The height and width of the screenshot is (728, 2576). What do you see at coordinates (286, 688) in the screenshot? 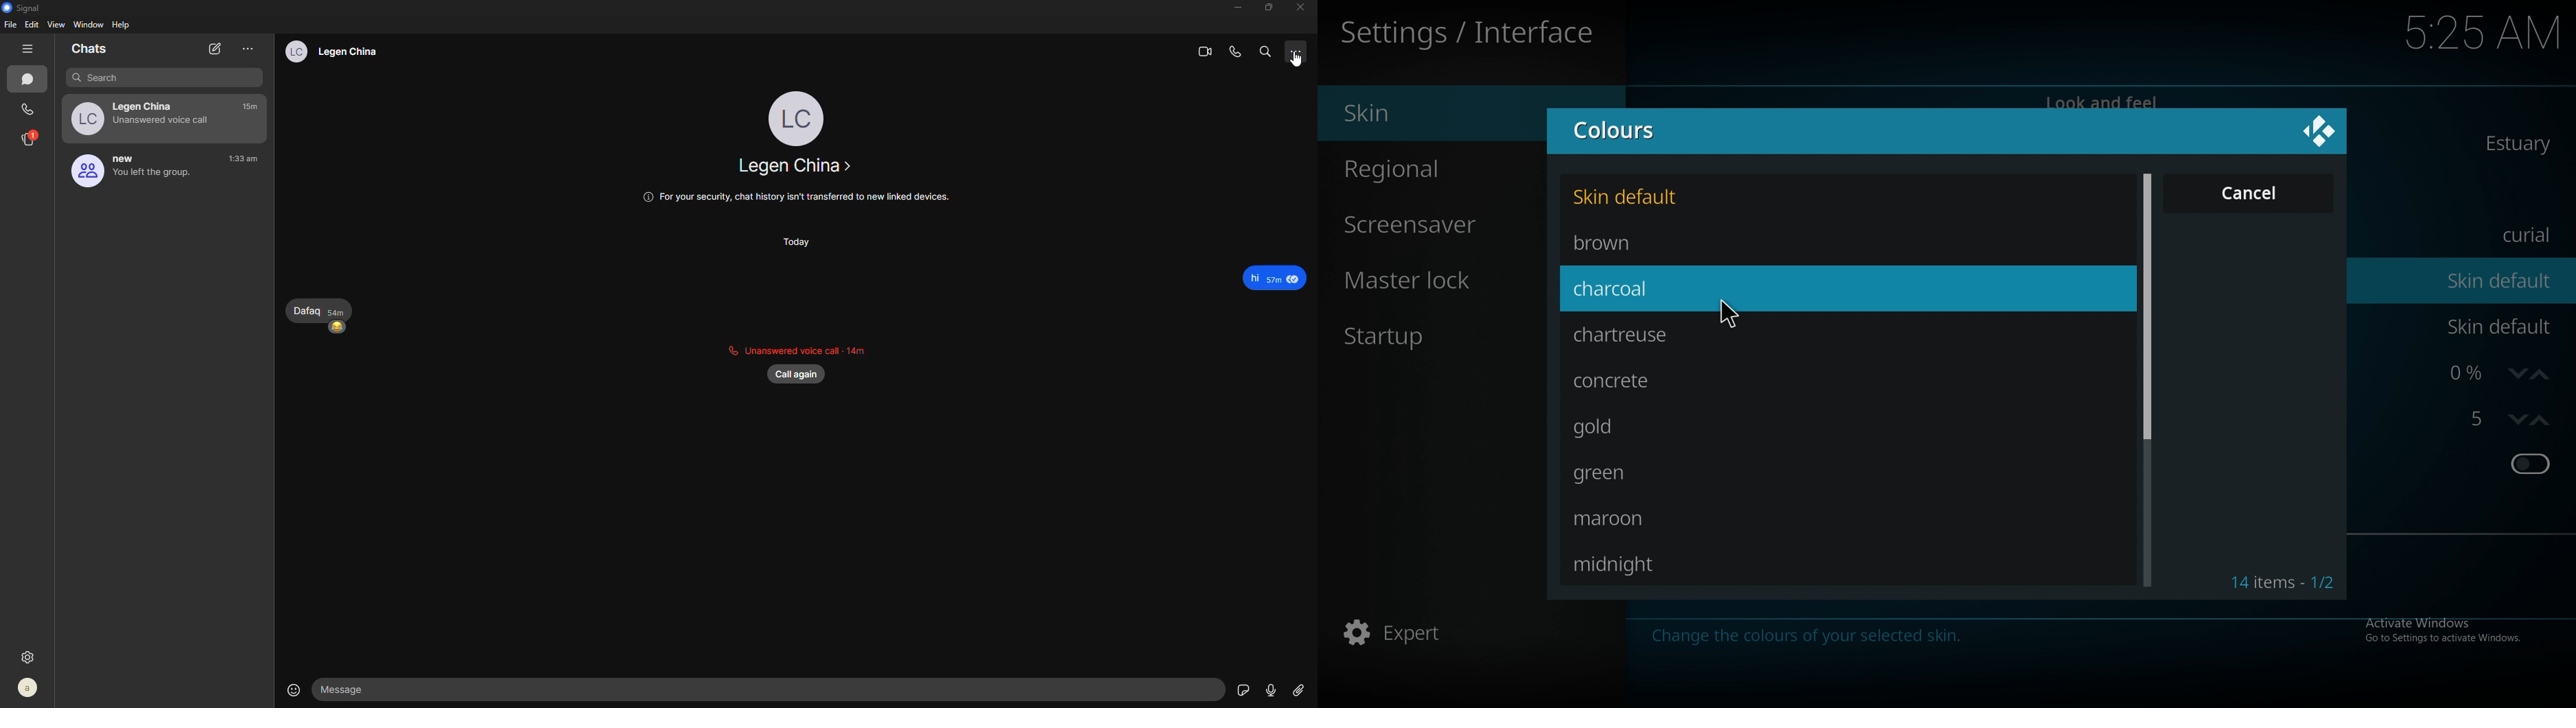
I see `emoji` at bounding box center [286, 688].